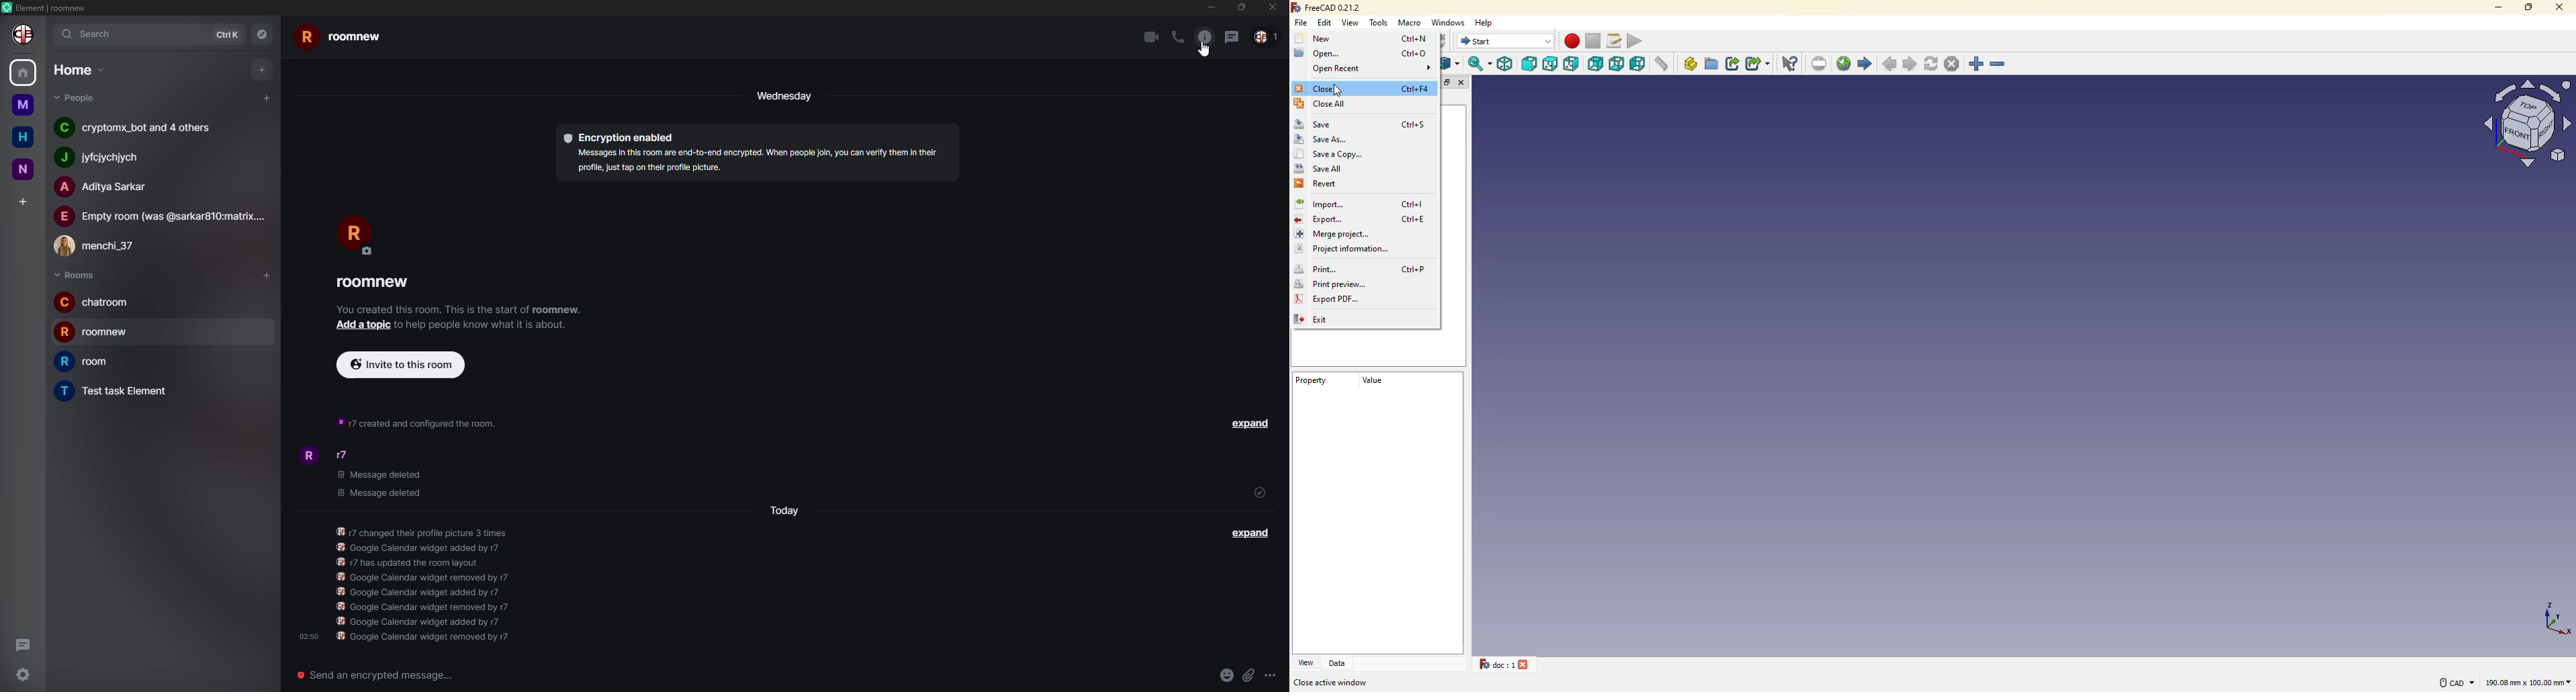 This screenshot has height=700, width=2576. Describe the element at coordinates (428, 585) in the screenshot. I see `info` at that location.